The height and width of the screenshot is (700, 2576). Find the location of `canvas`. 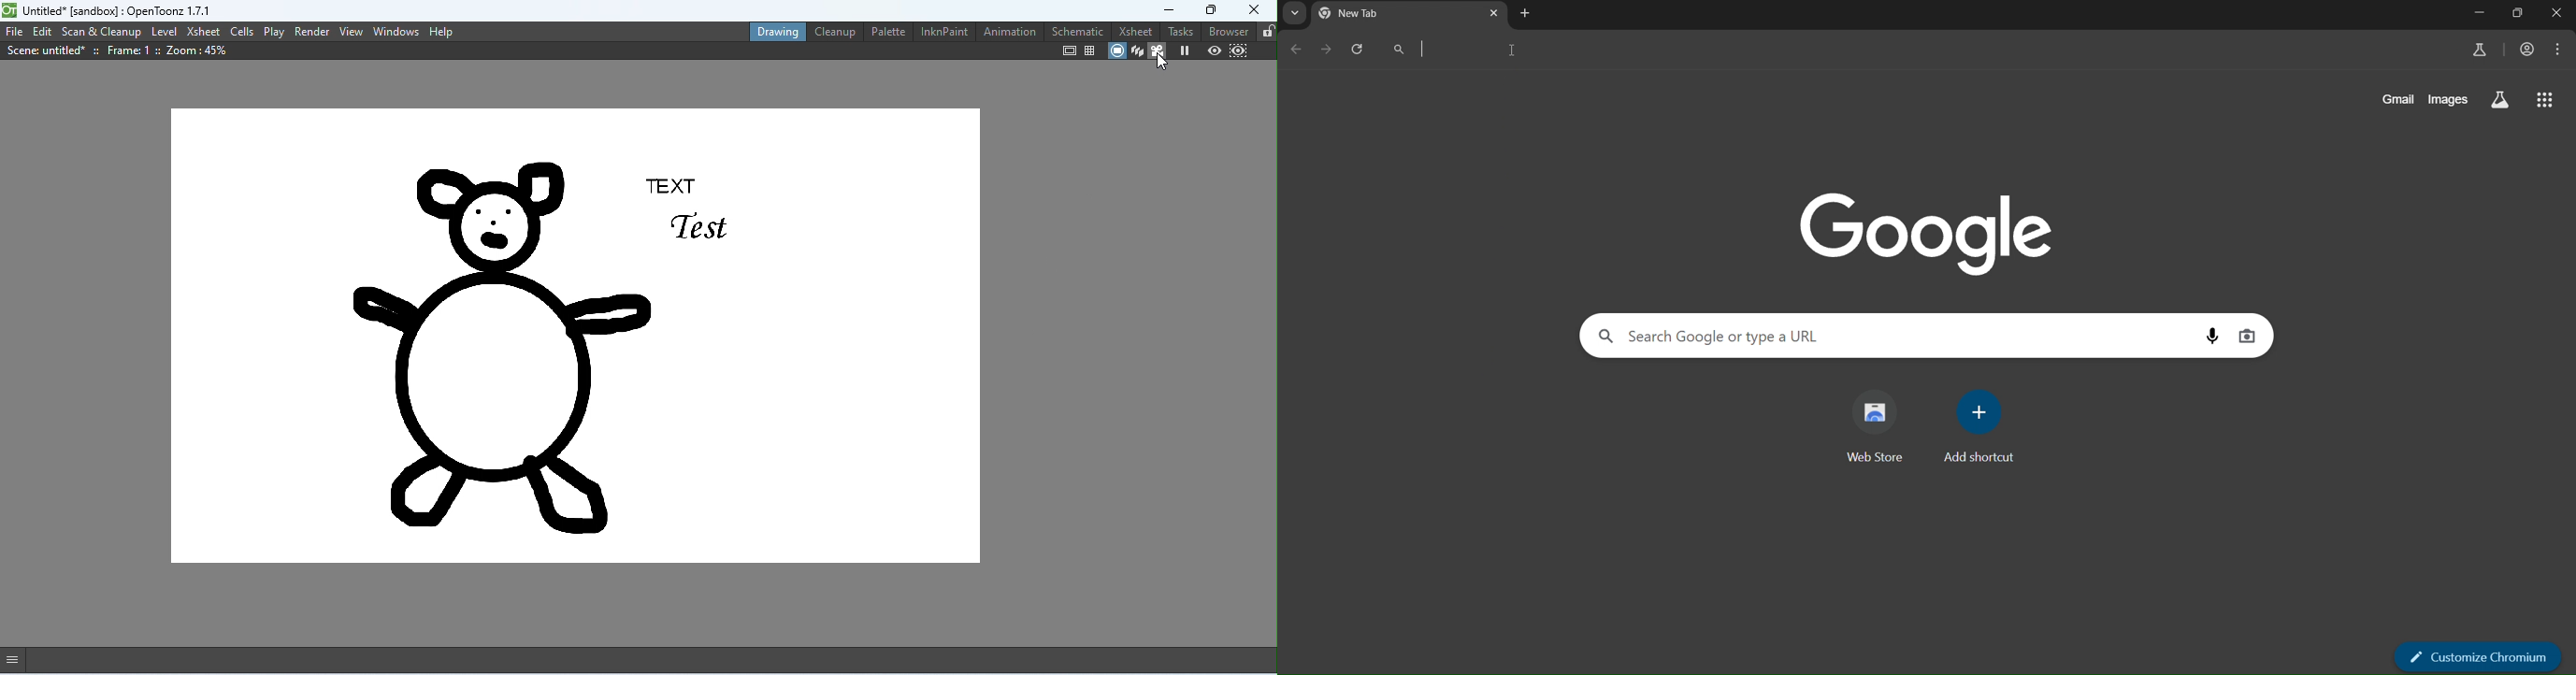

canvas is located at coordinates (573, 339).